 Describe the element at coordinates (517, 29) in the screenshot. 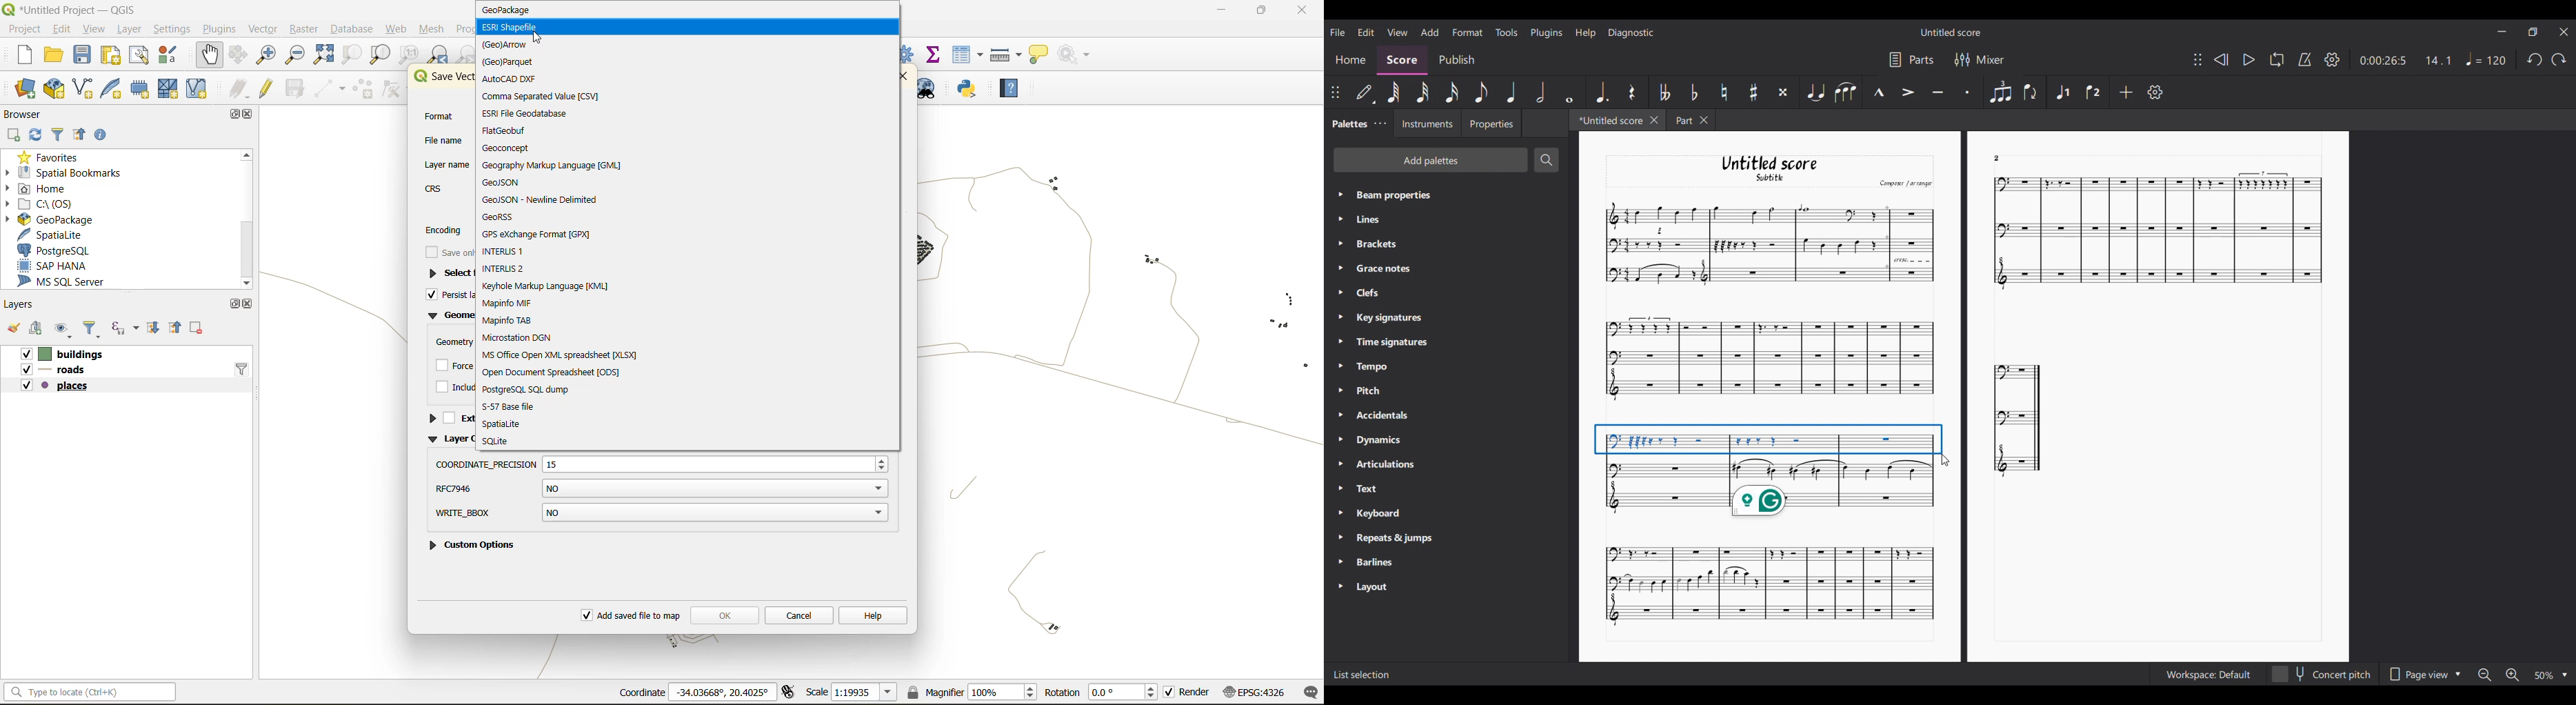

I see `esri shapefile` at that location.